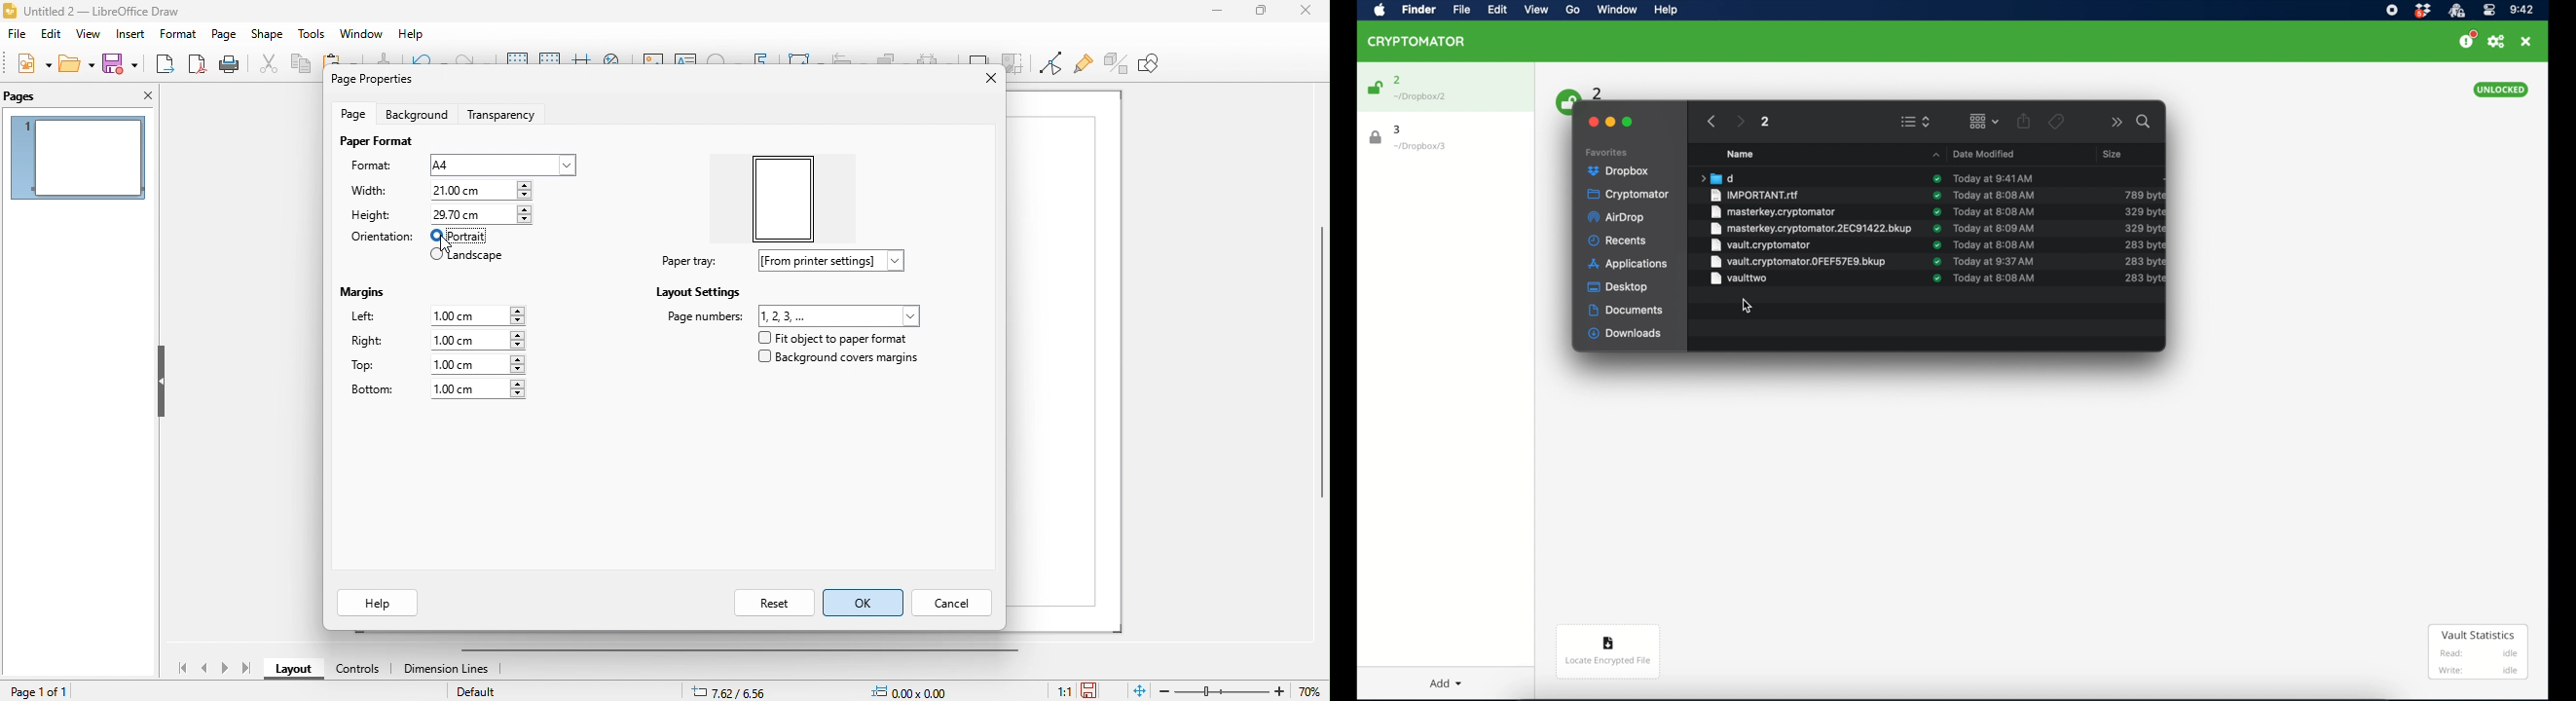 The image size is (2576, 728). What do you see at coordinates (462, 238) in the screenshot?
I see `color change ` at bounding box center [462, 238].